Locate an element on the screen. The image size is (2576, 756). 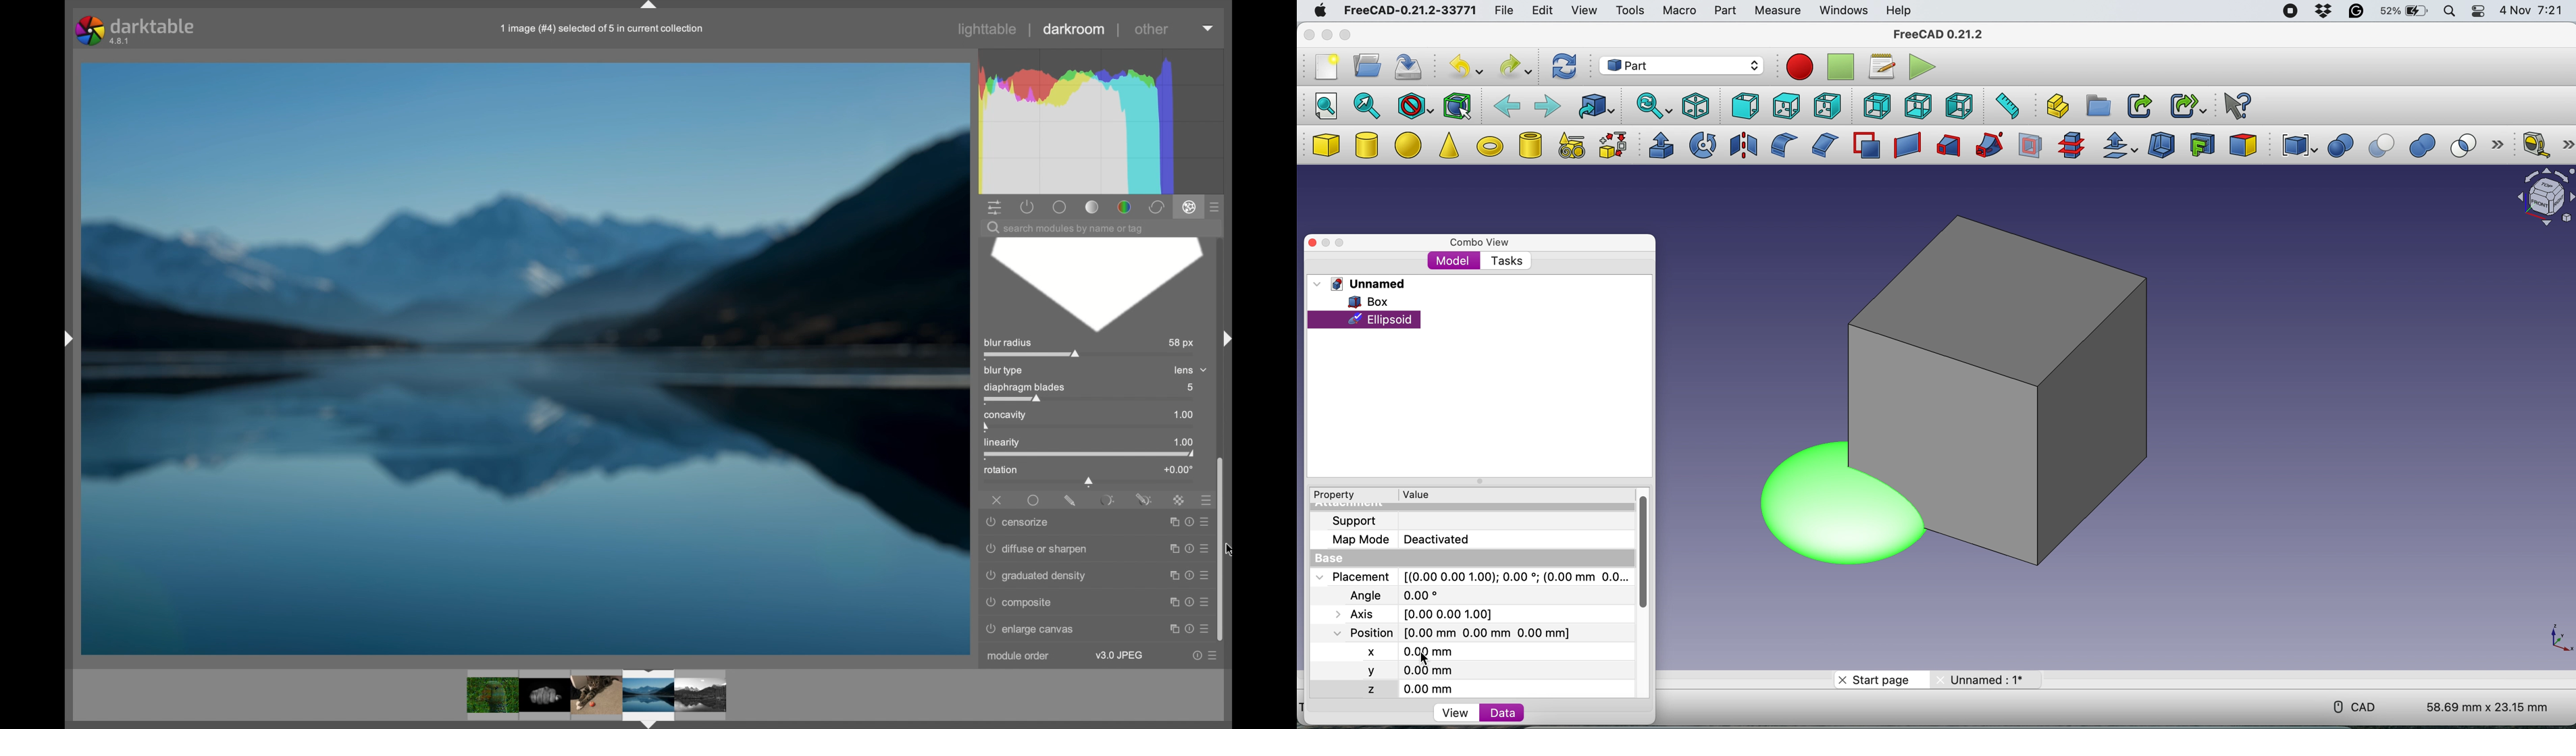
backward is located at coordinates (1507, 105).